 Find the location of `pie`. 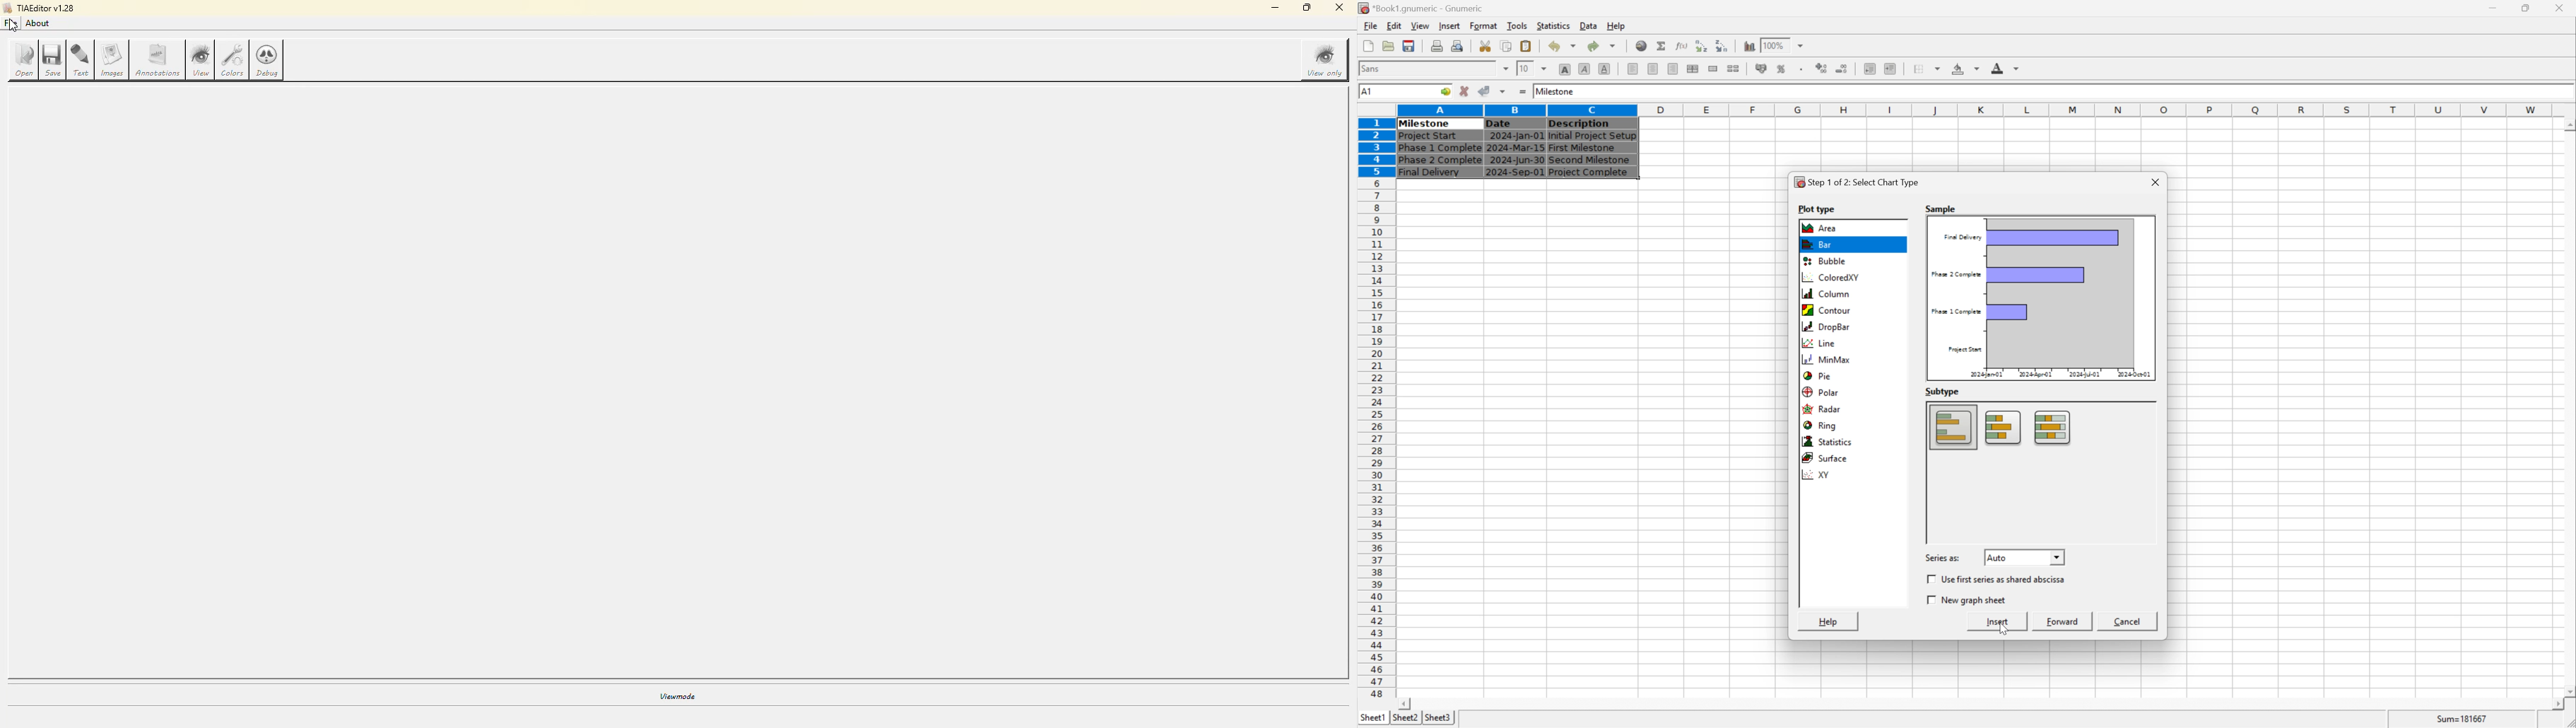

pie is located at coordinates (1817, 374).